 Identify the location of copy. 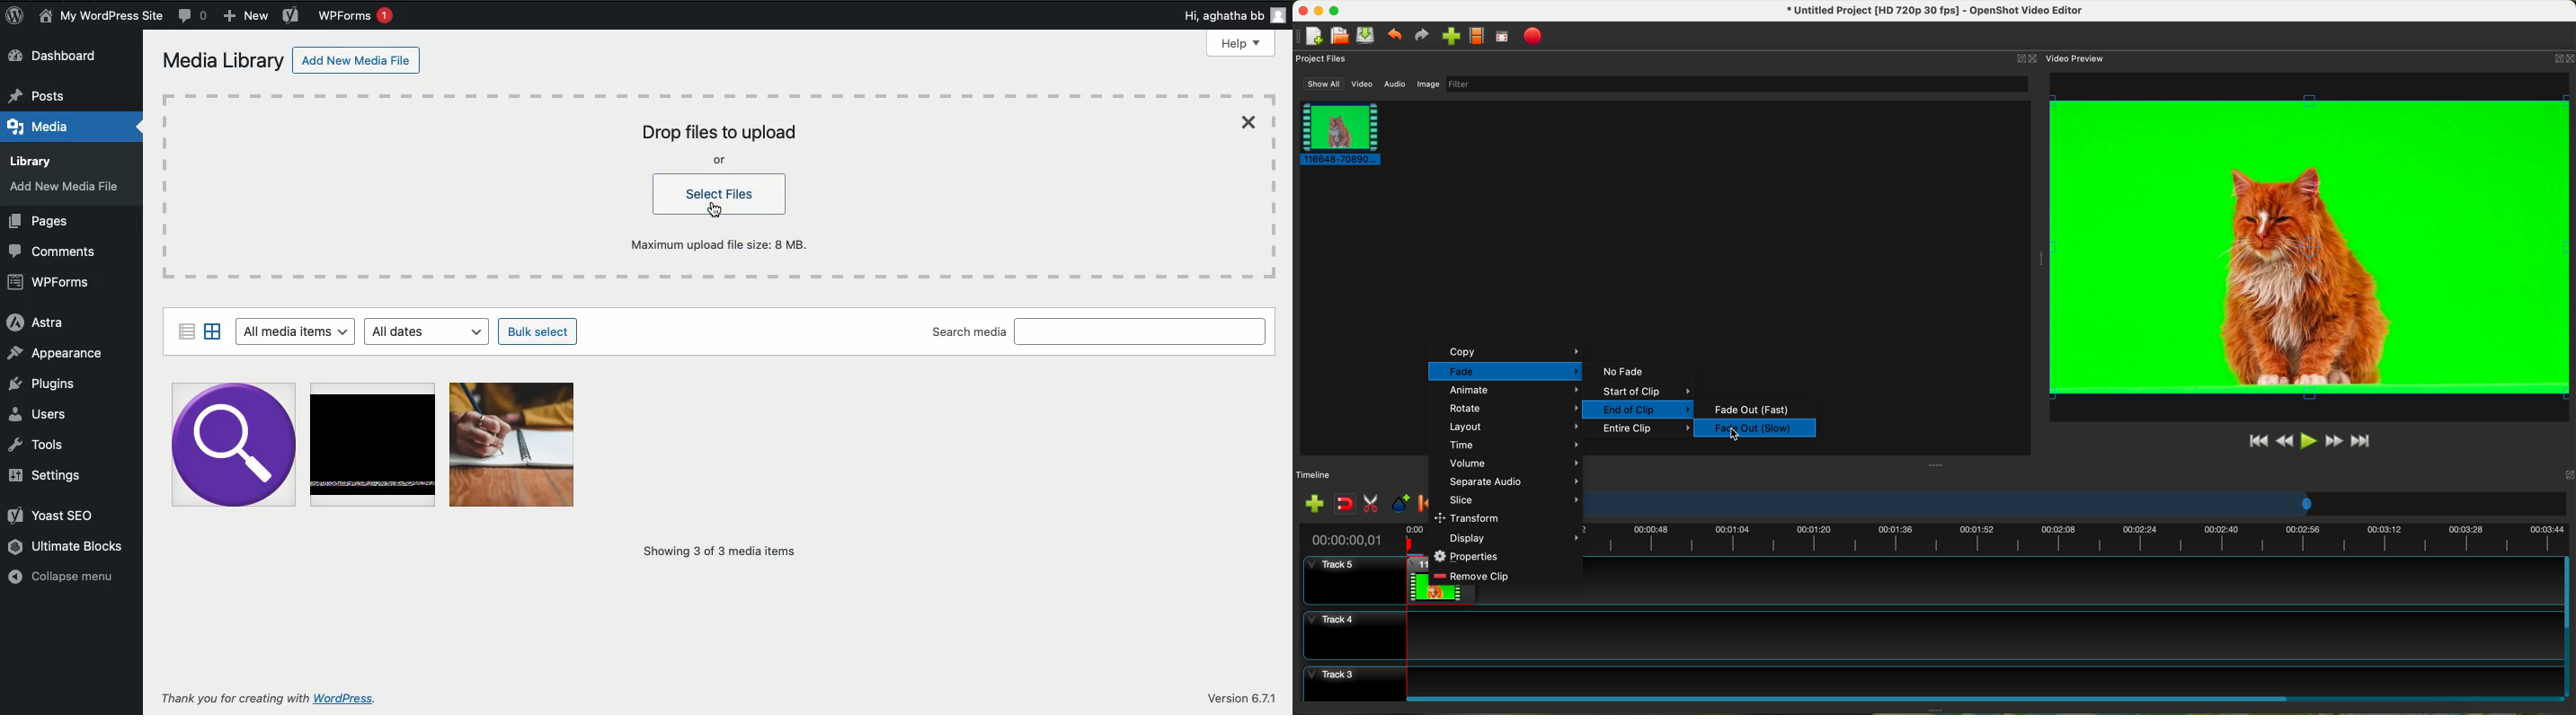
(1507, 352).